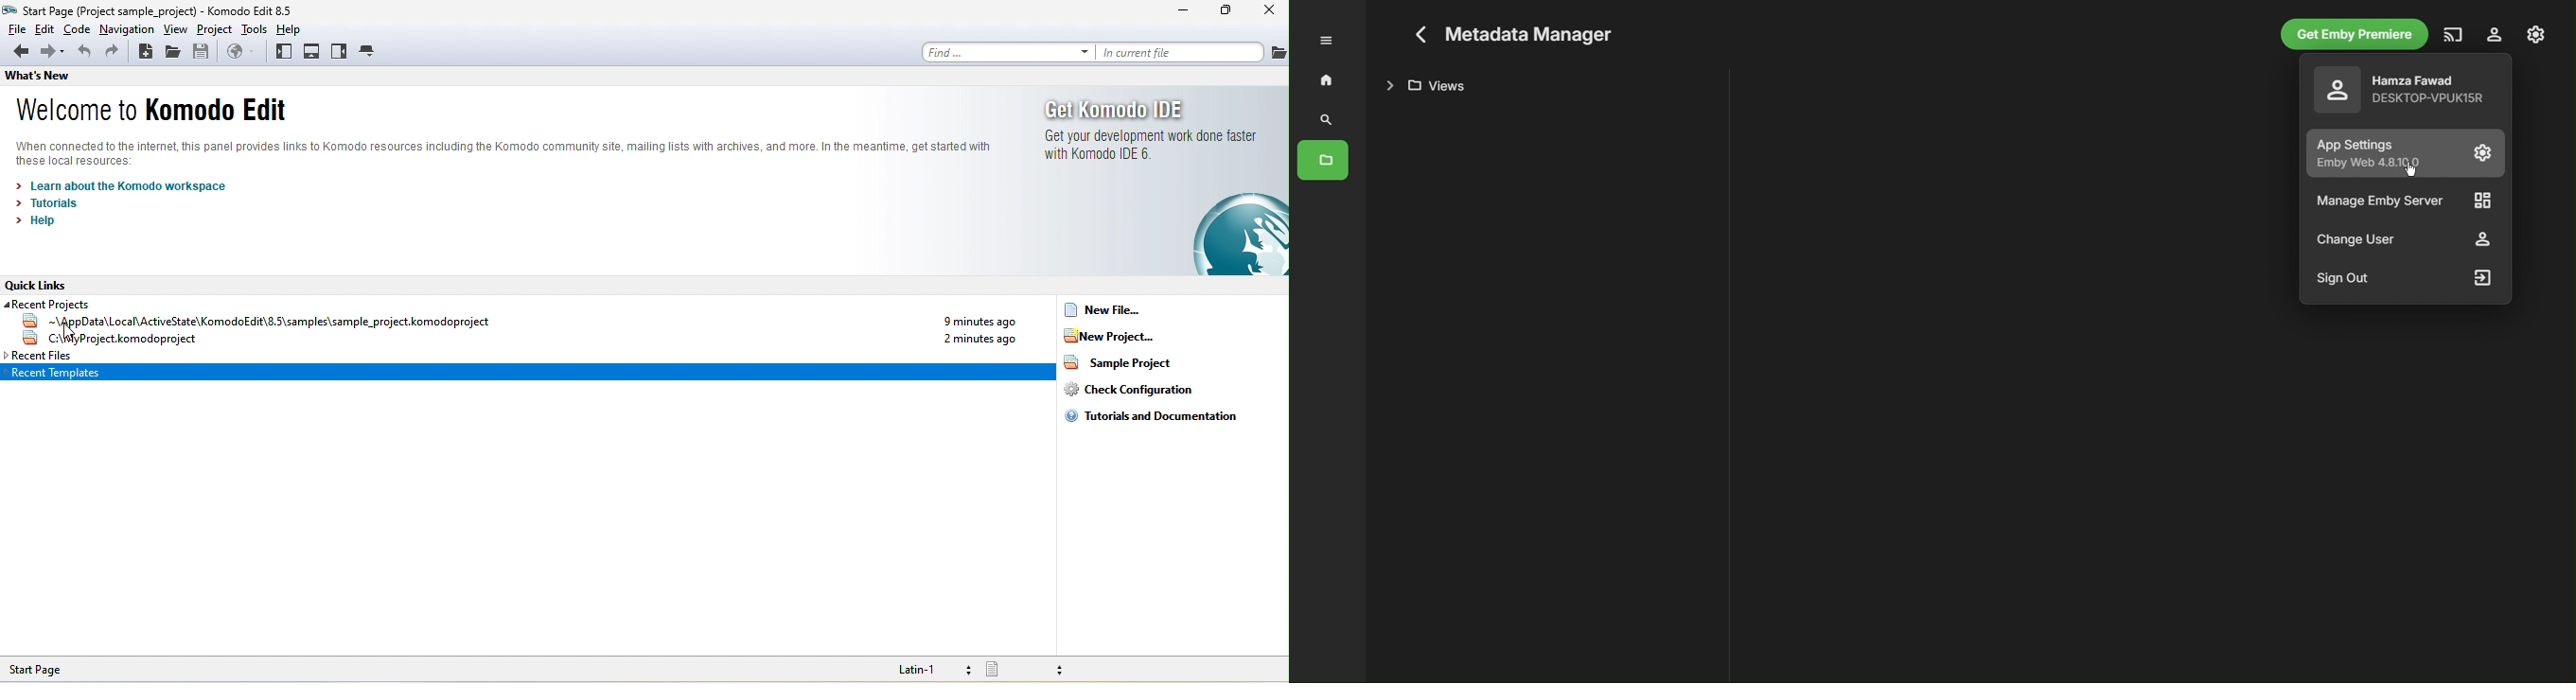 This screenshot has height=700, width=2576. I want to click on cursor movement, so click(66, 335).